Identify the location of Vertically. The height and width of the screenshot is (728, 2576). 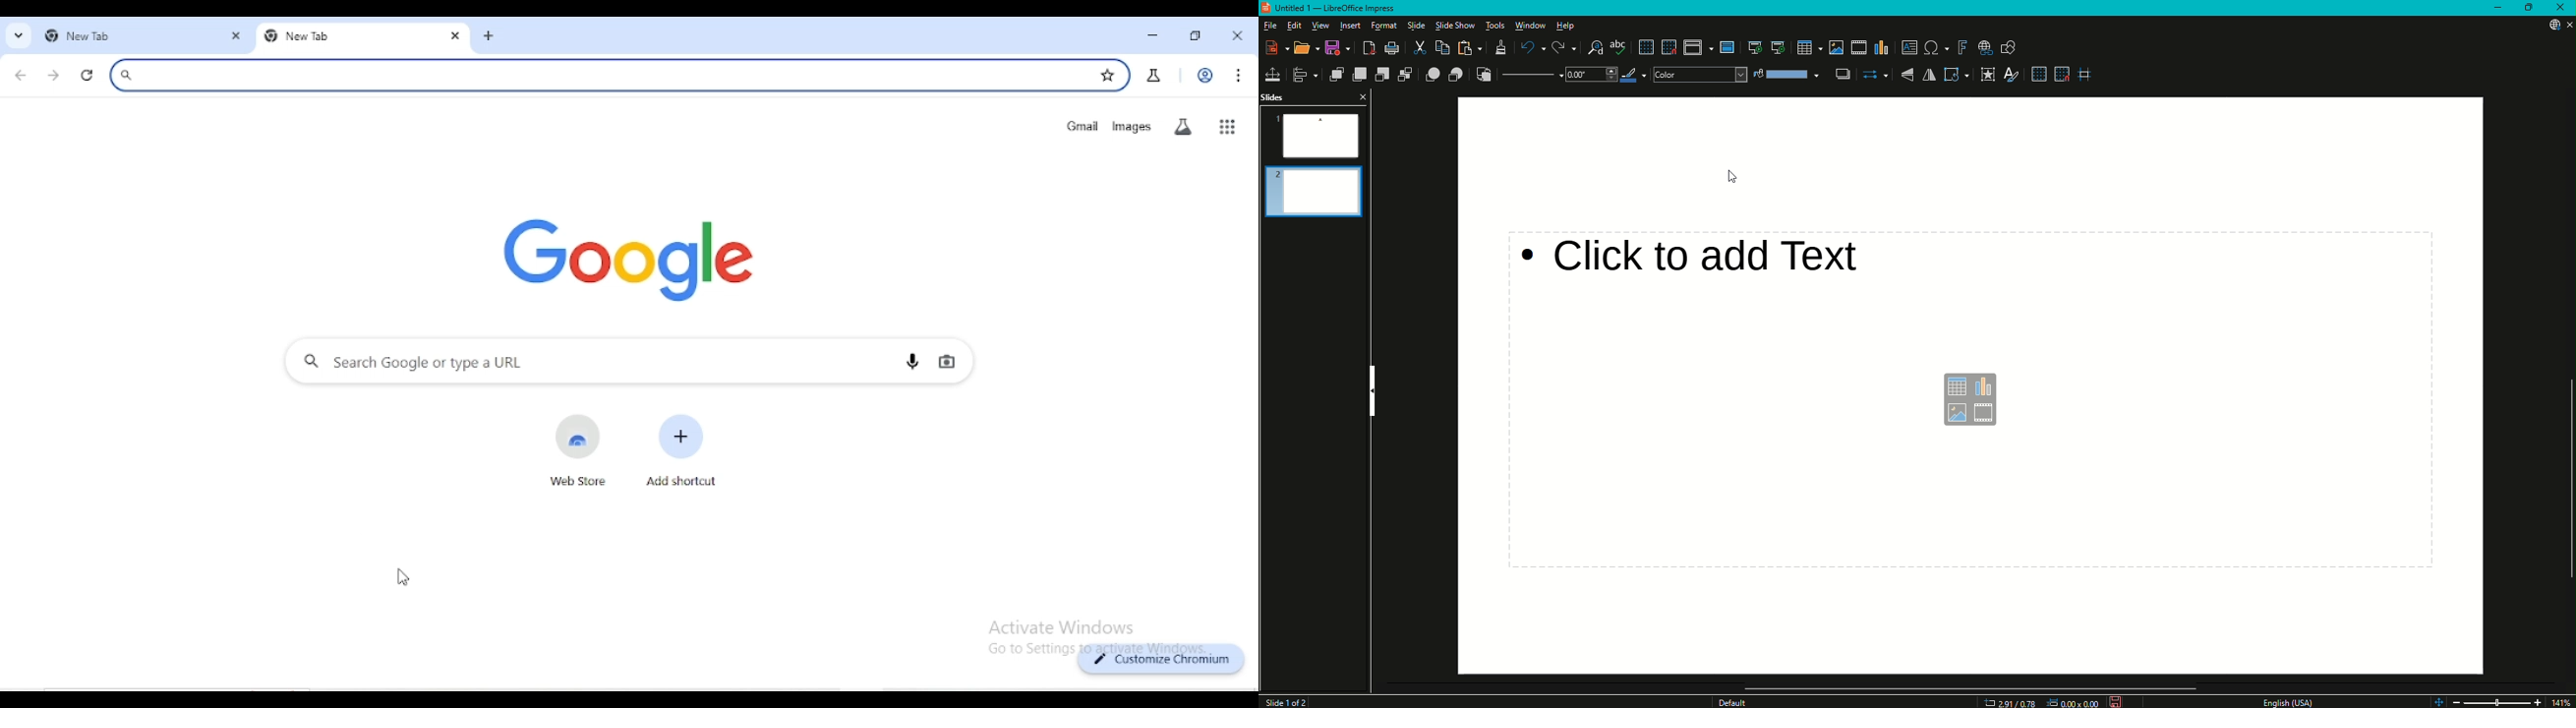
(1909, 76).